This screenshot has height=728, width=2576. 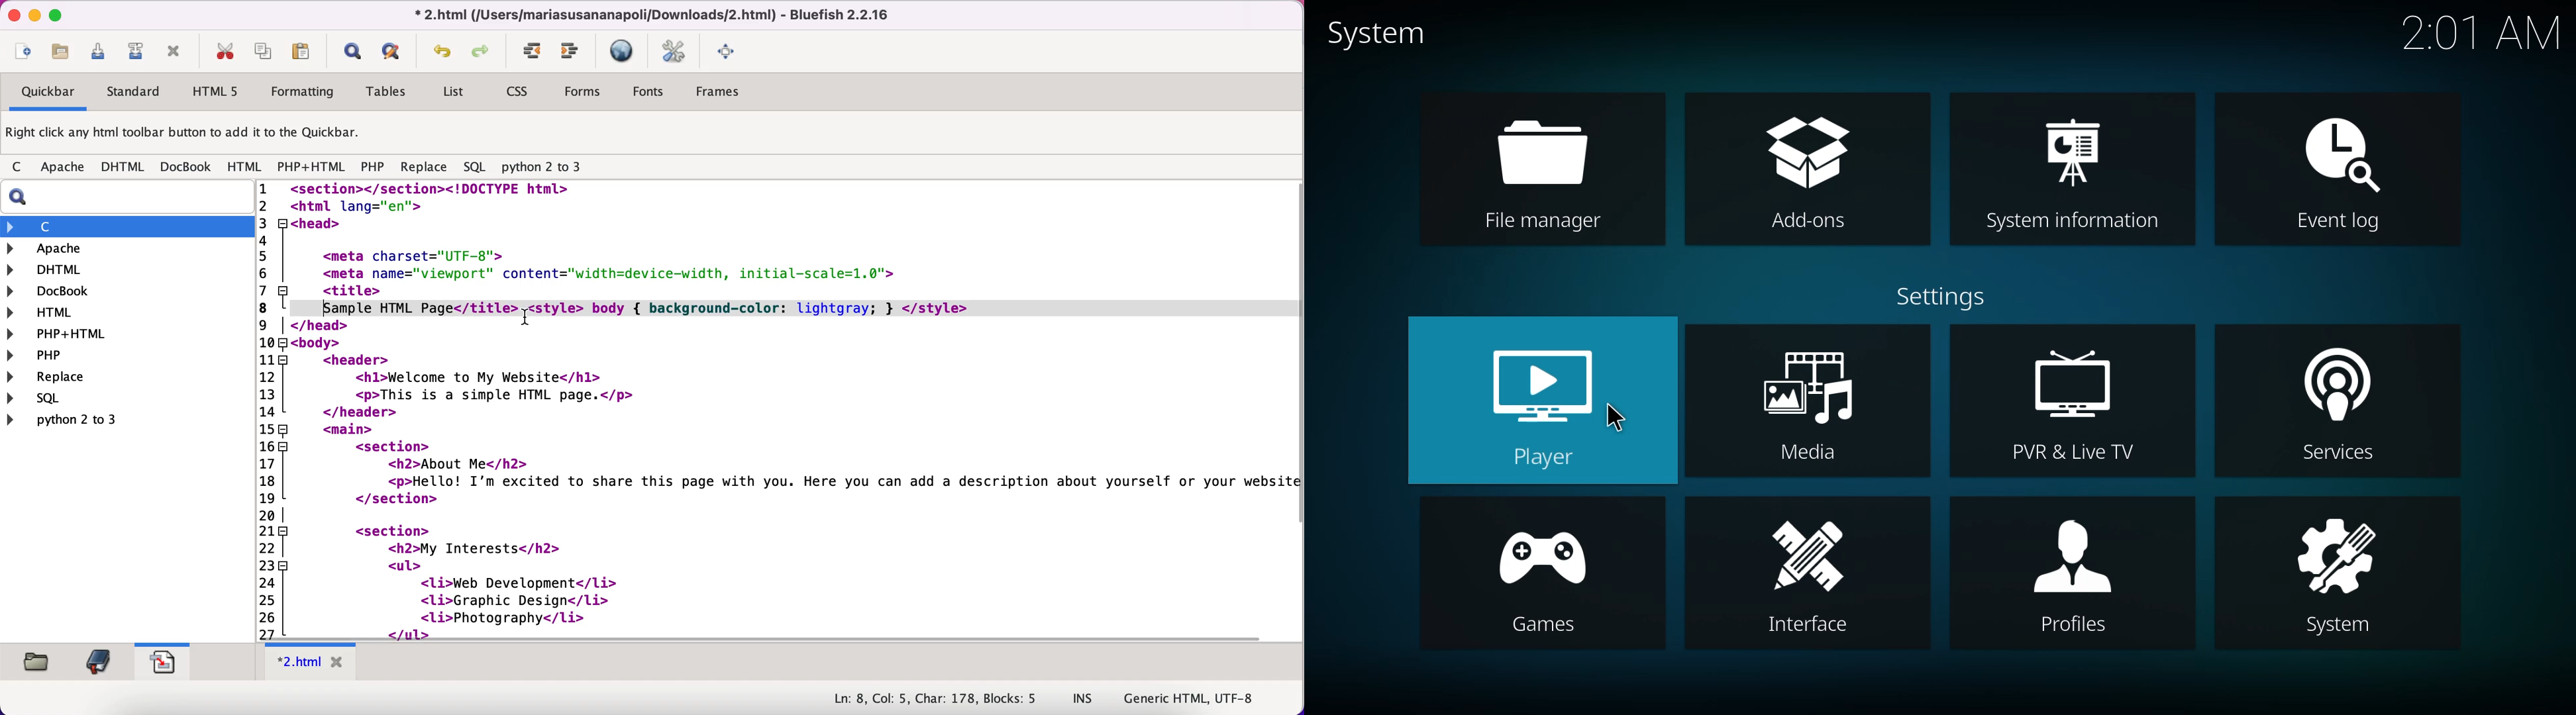 I want to click on time, so click(x=2482, y=33).